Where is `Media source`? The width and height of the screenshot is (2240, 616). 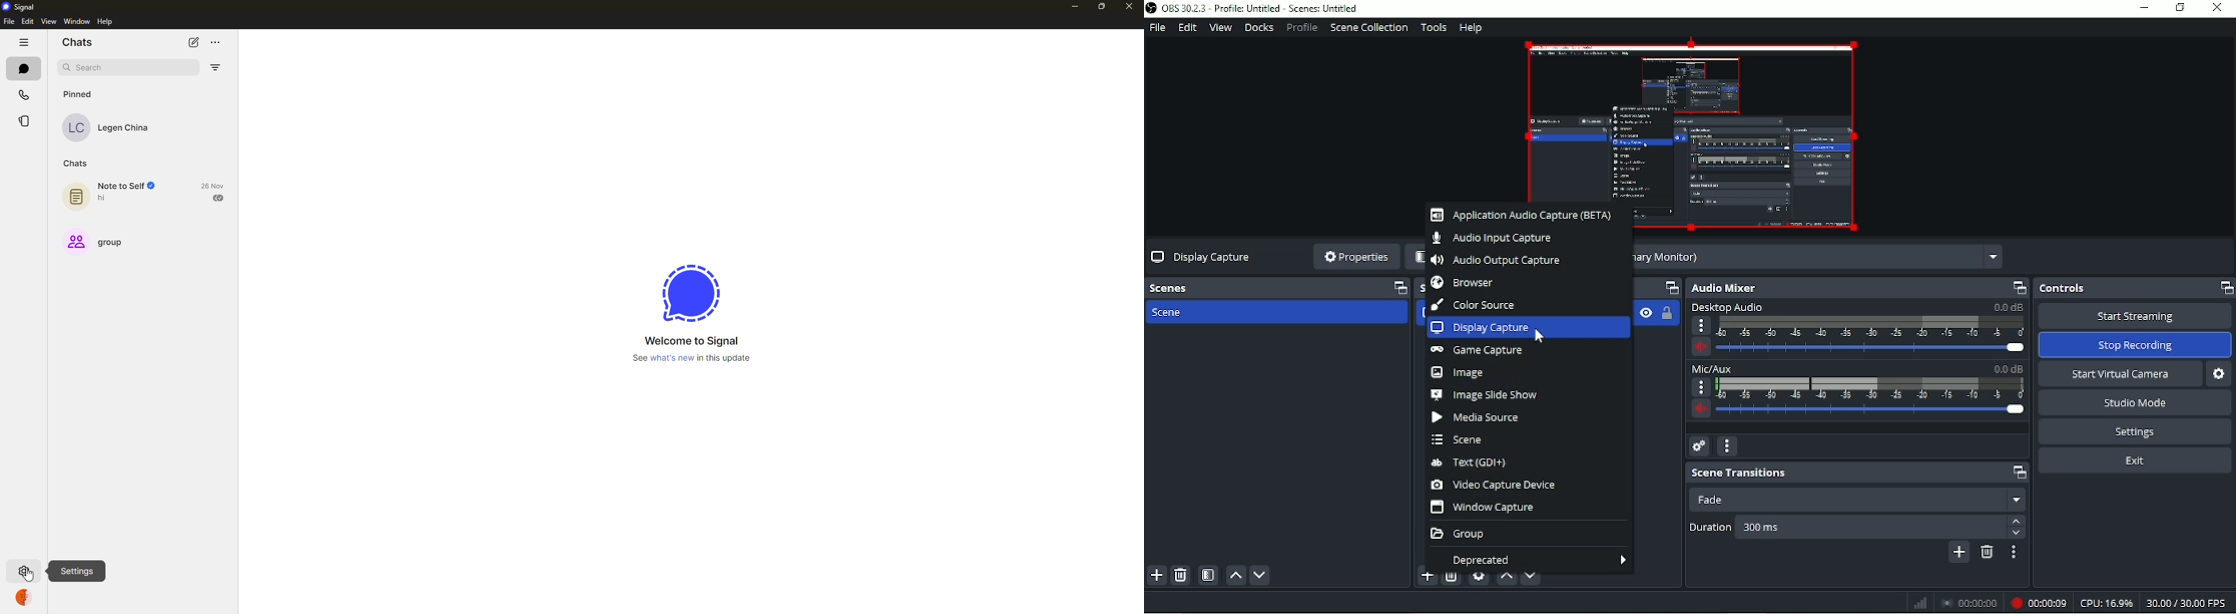
Media source is located at coordinates (1477, 418).